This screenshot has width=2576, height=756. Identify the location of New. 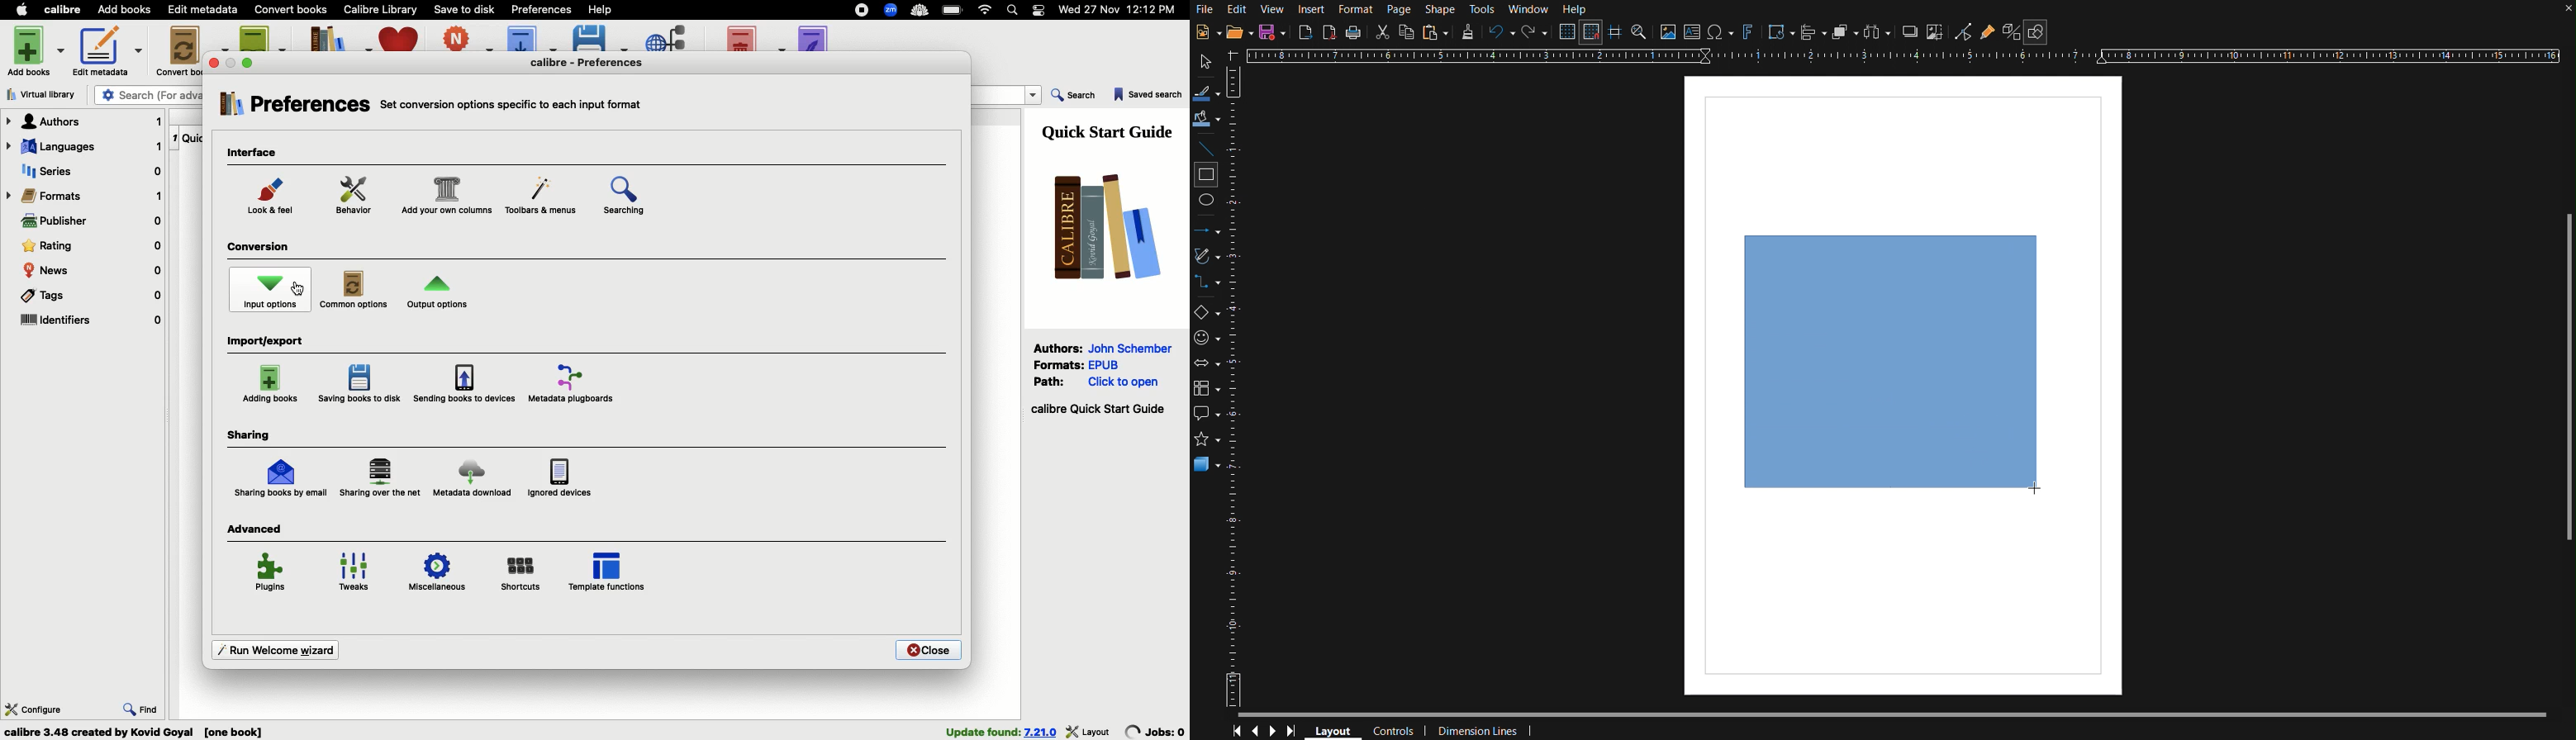
(1207, 31).